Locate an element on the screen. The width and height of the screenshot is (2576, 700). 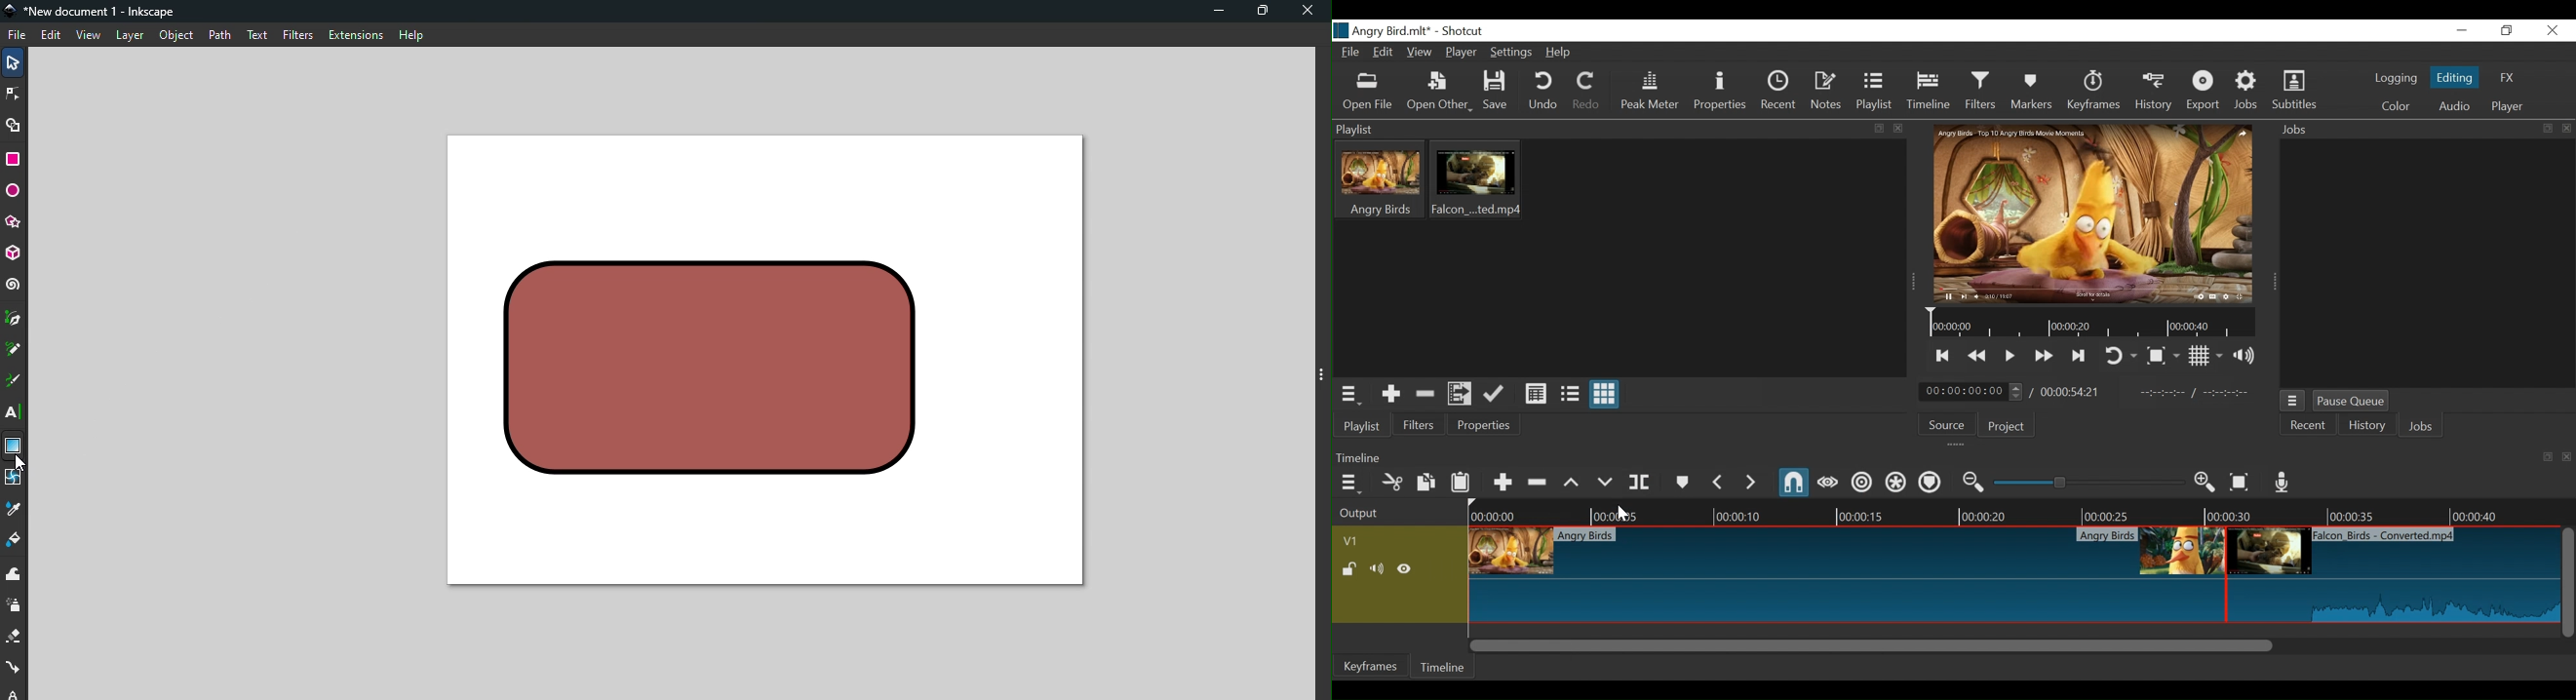
logging is located at coordinates (2396, 78).